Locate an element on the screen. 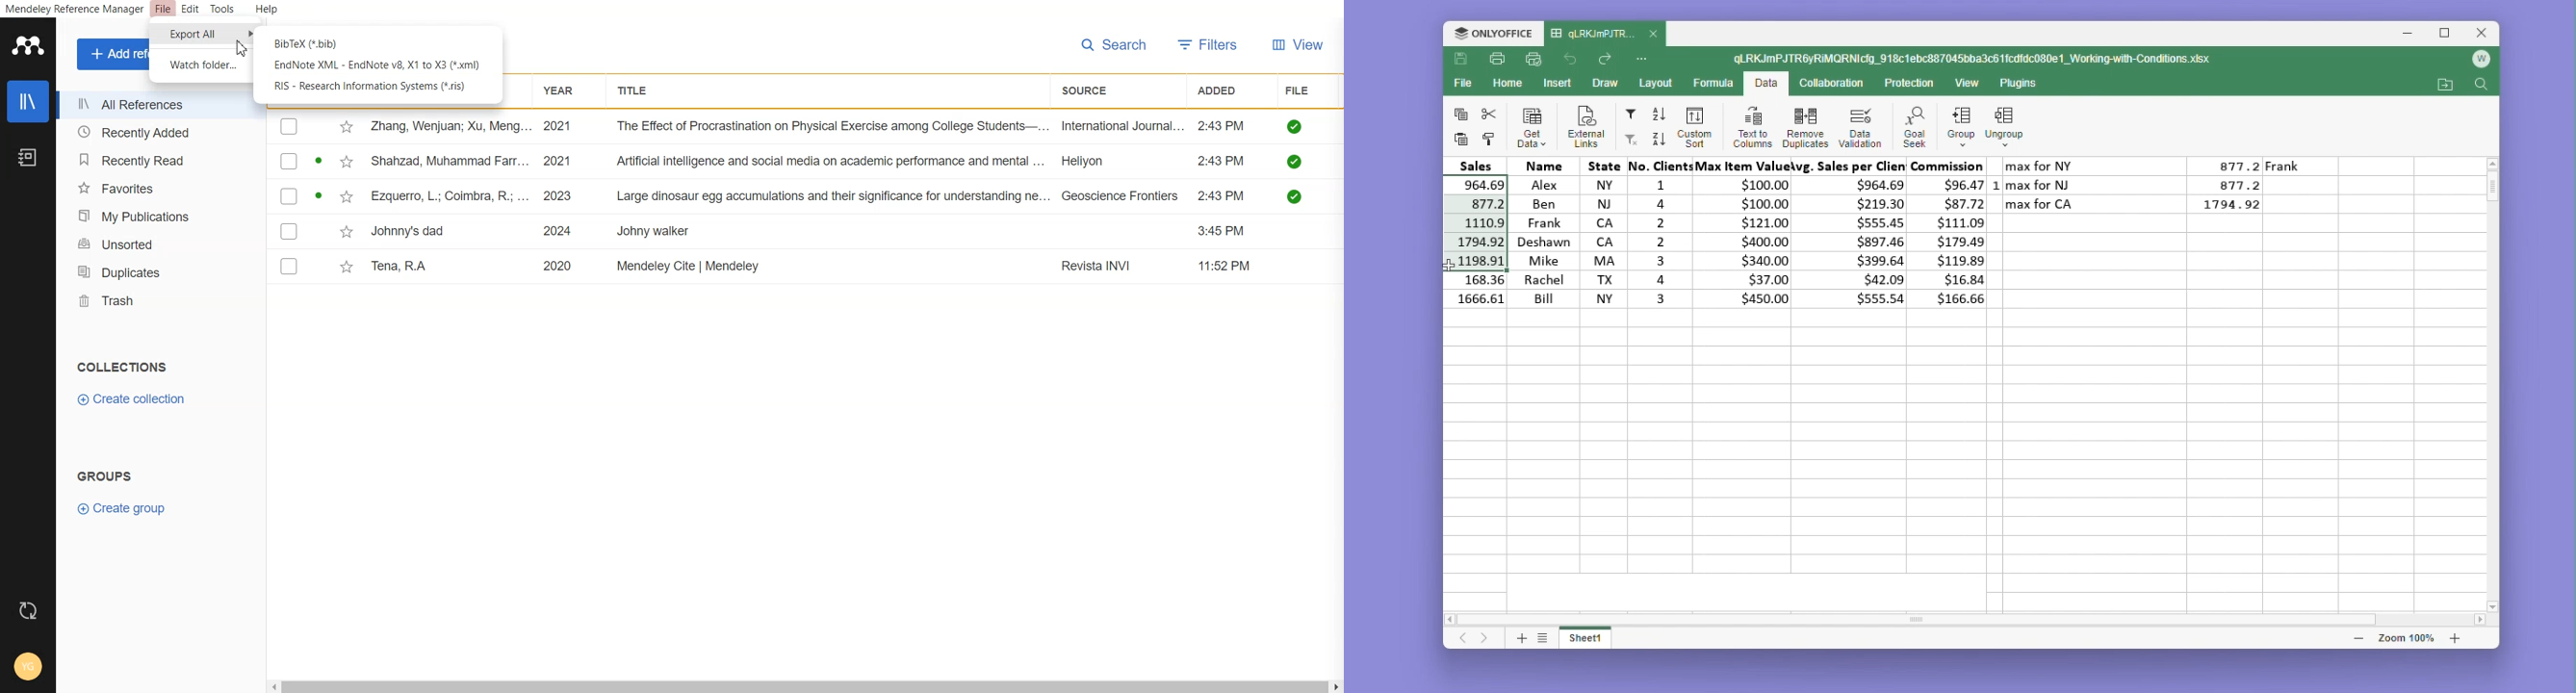 This screenshot has height=700, width=2576. remaining cells from the column is located at coordinates (1479, 292).